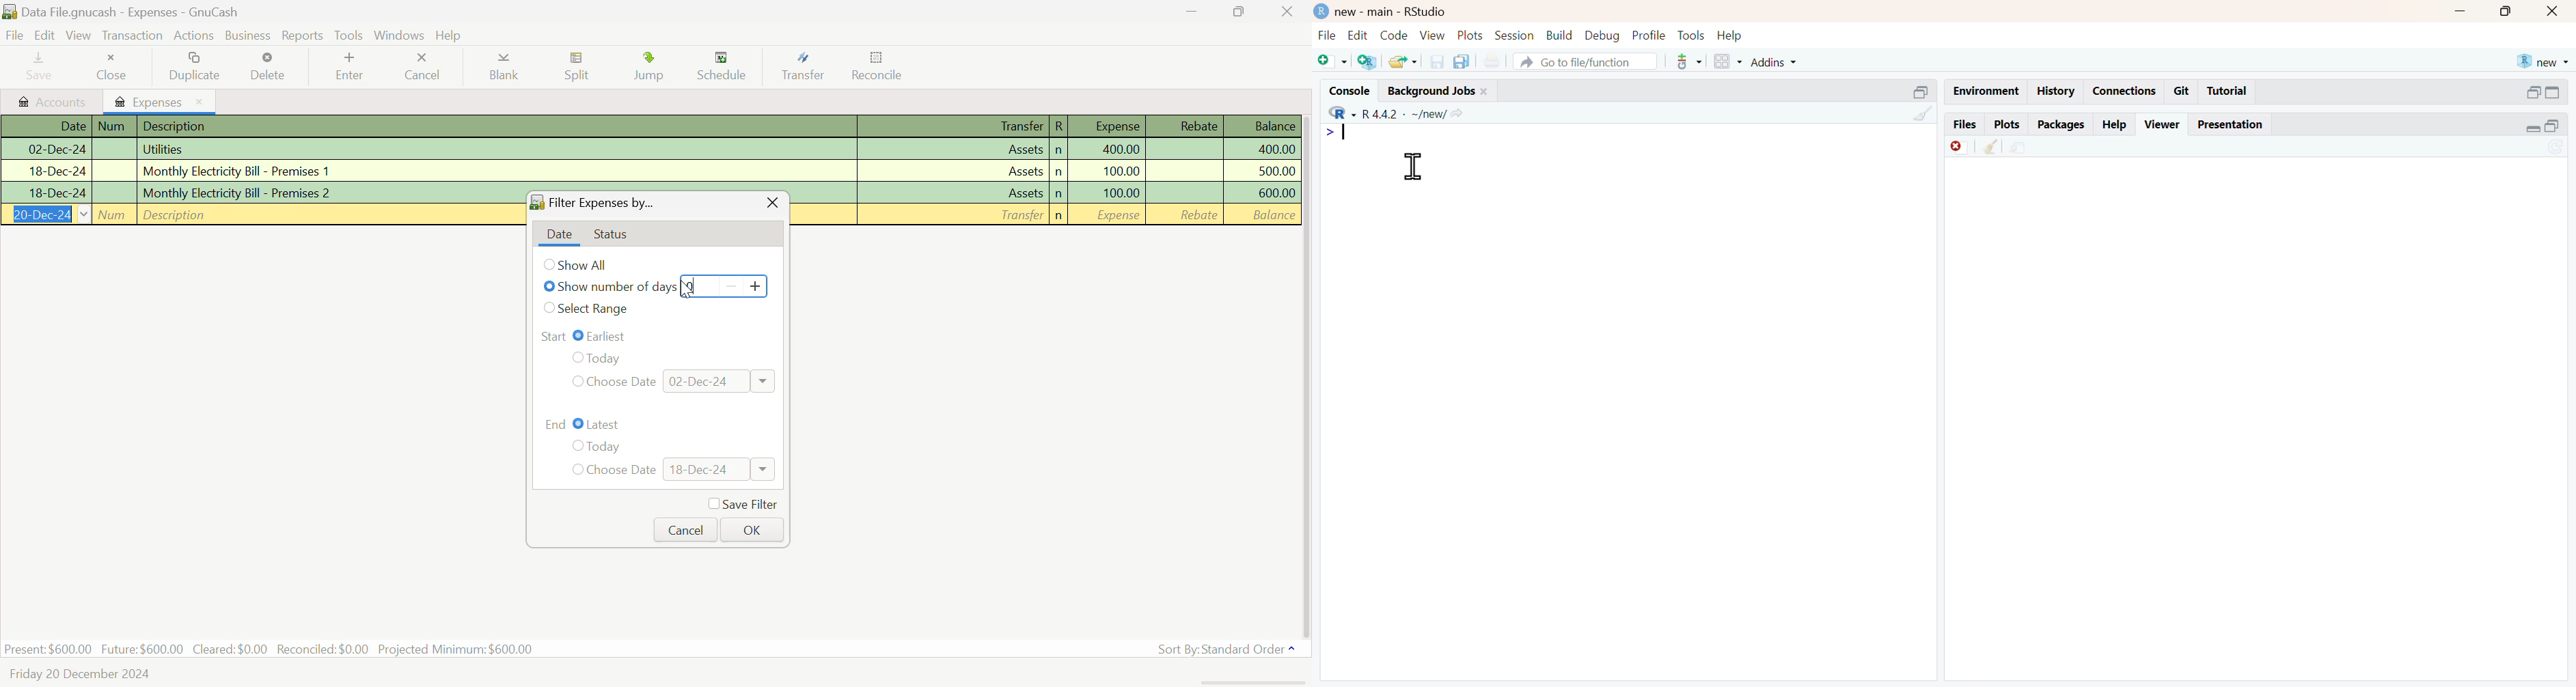  What do you see at coordinates (880, 69) in the screenshot?
I see `Reconcile` at bounding box center [880, 69].